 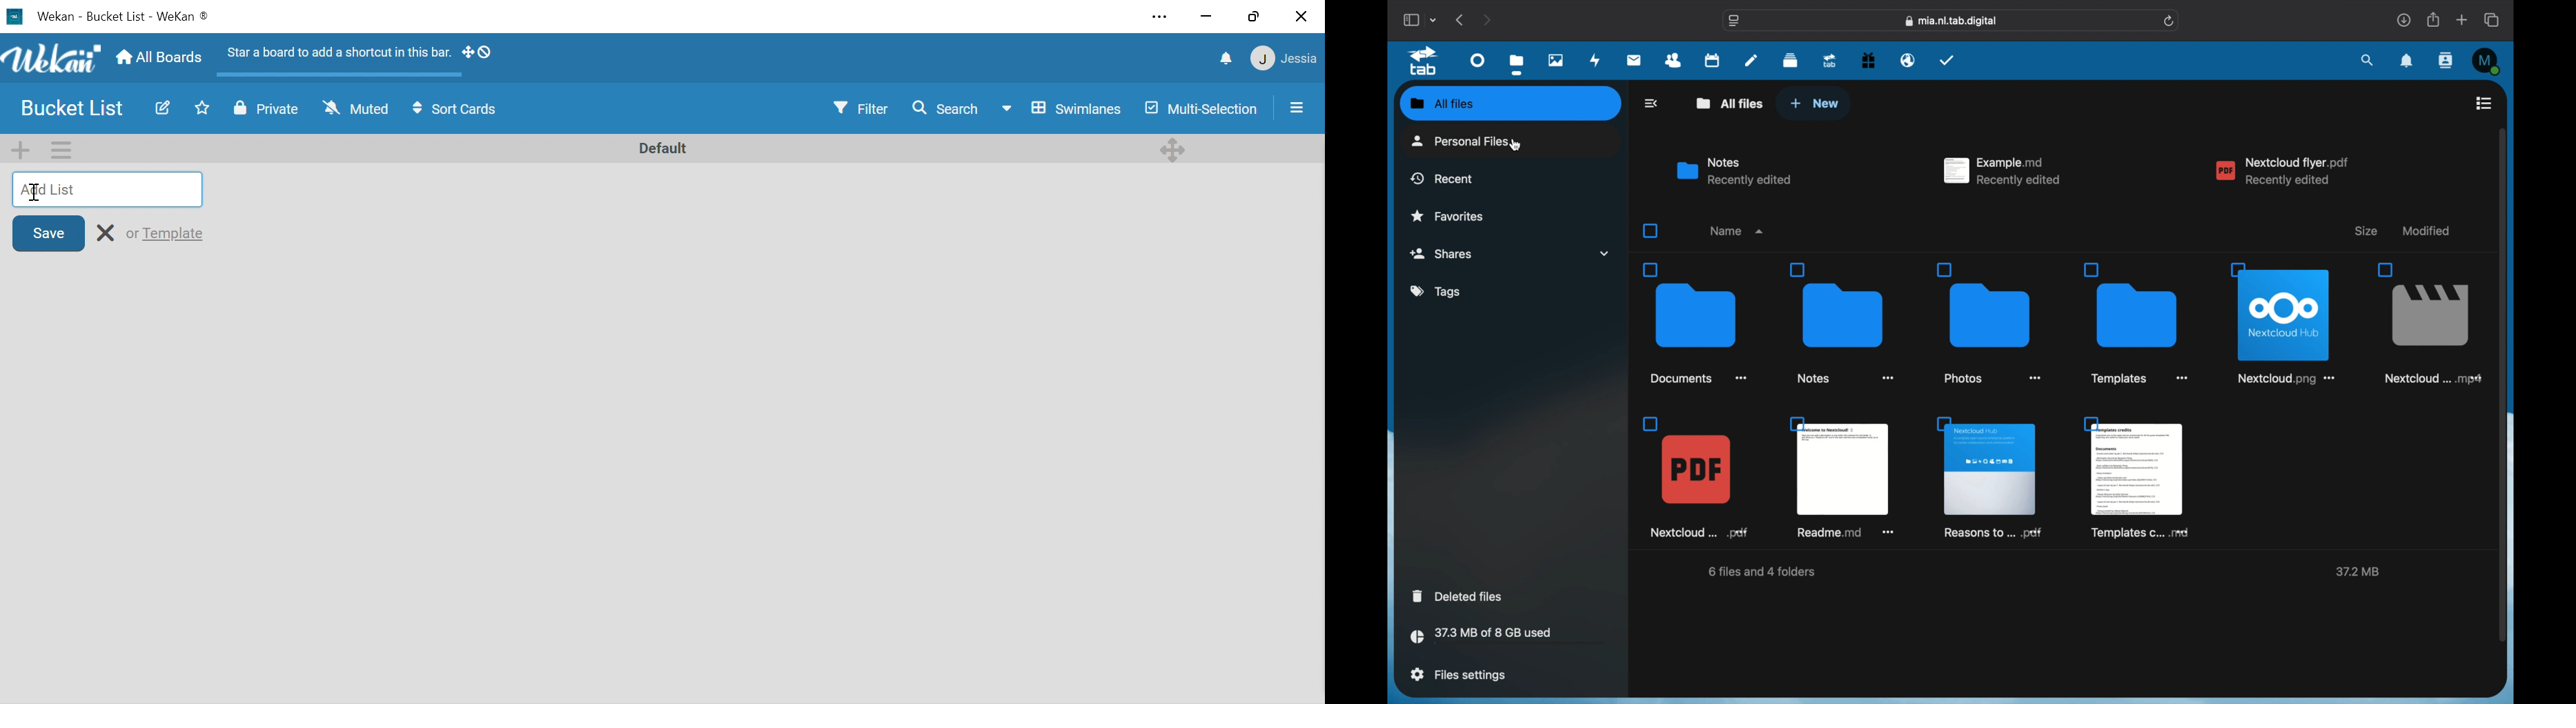 What do you see at coordinates (2503, 385) in the screenshot?
I see `scroll box` at bounding box center [2503, 385].